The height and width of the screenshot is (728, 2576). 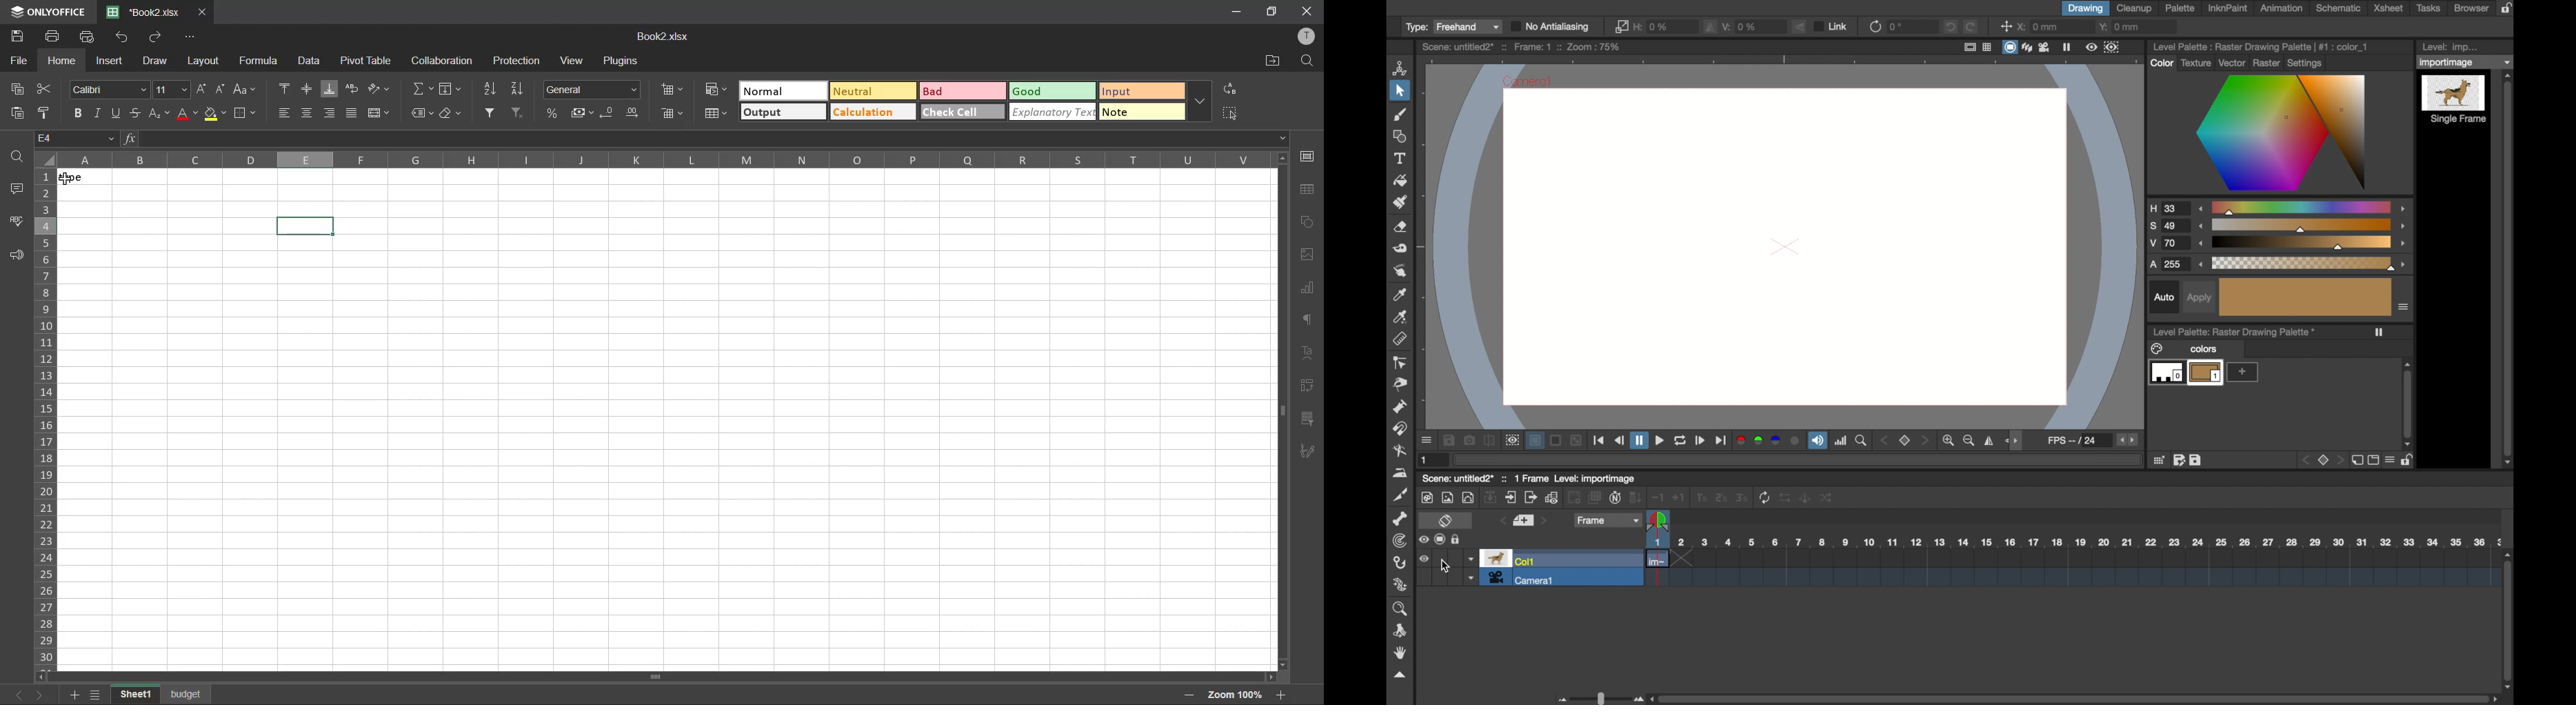 I want to click on freeze, so click(x=2381, y=332).